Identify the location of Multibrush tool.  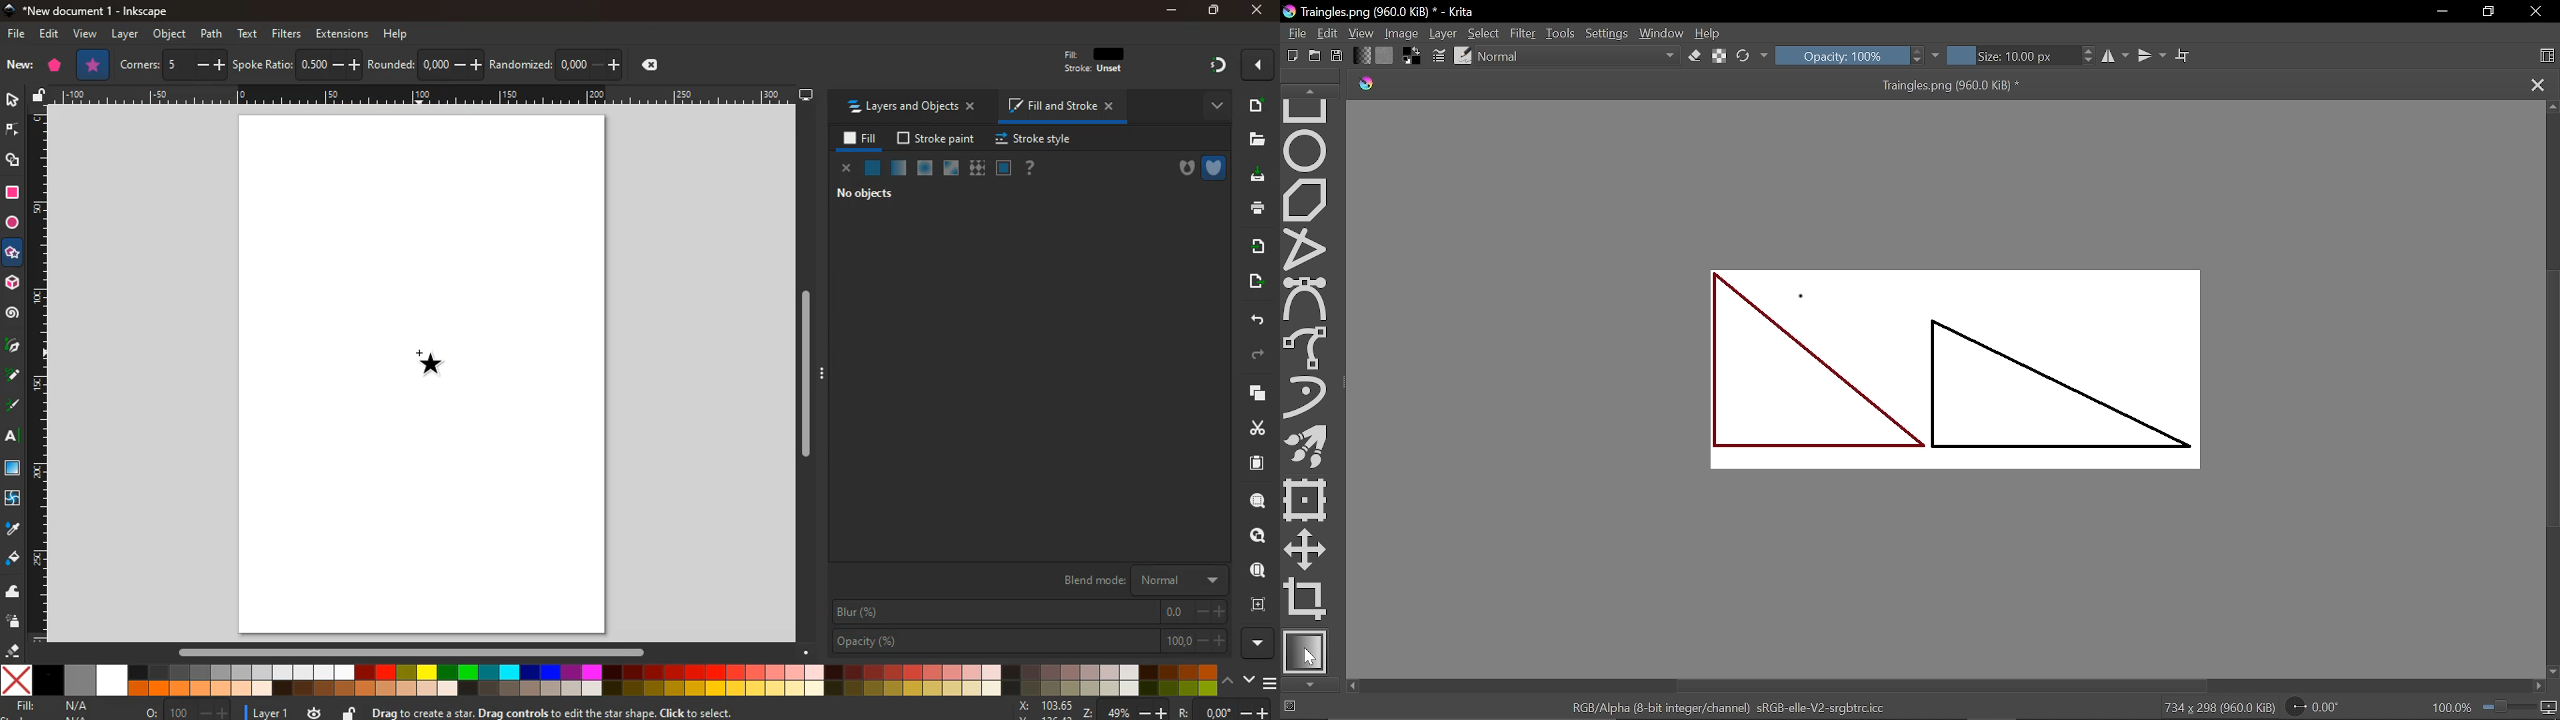
(1306, 445).